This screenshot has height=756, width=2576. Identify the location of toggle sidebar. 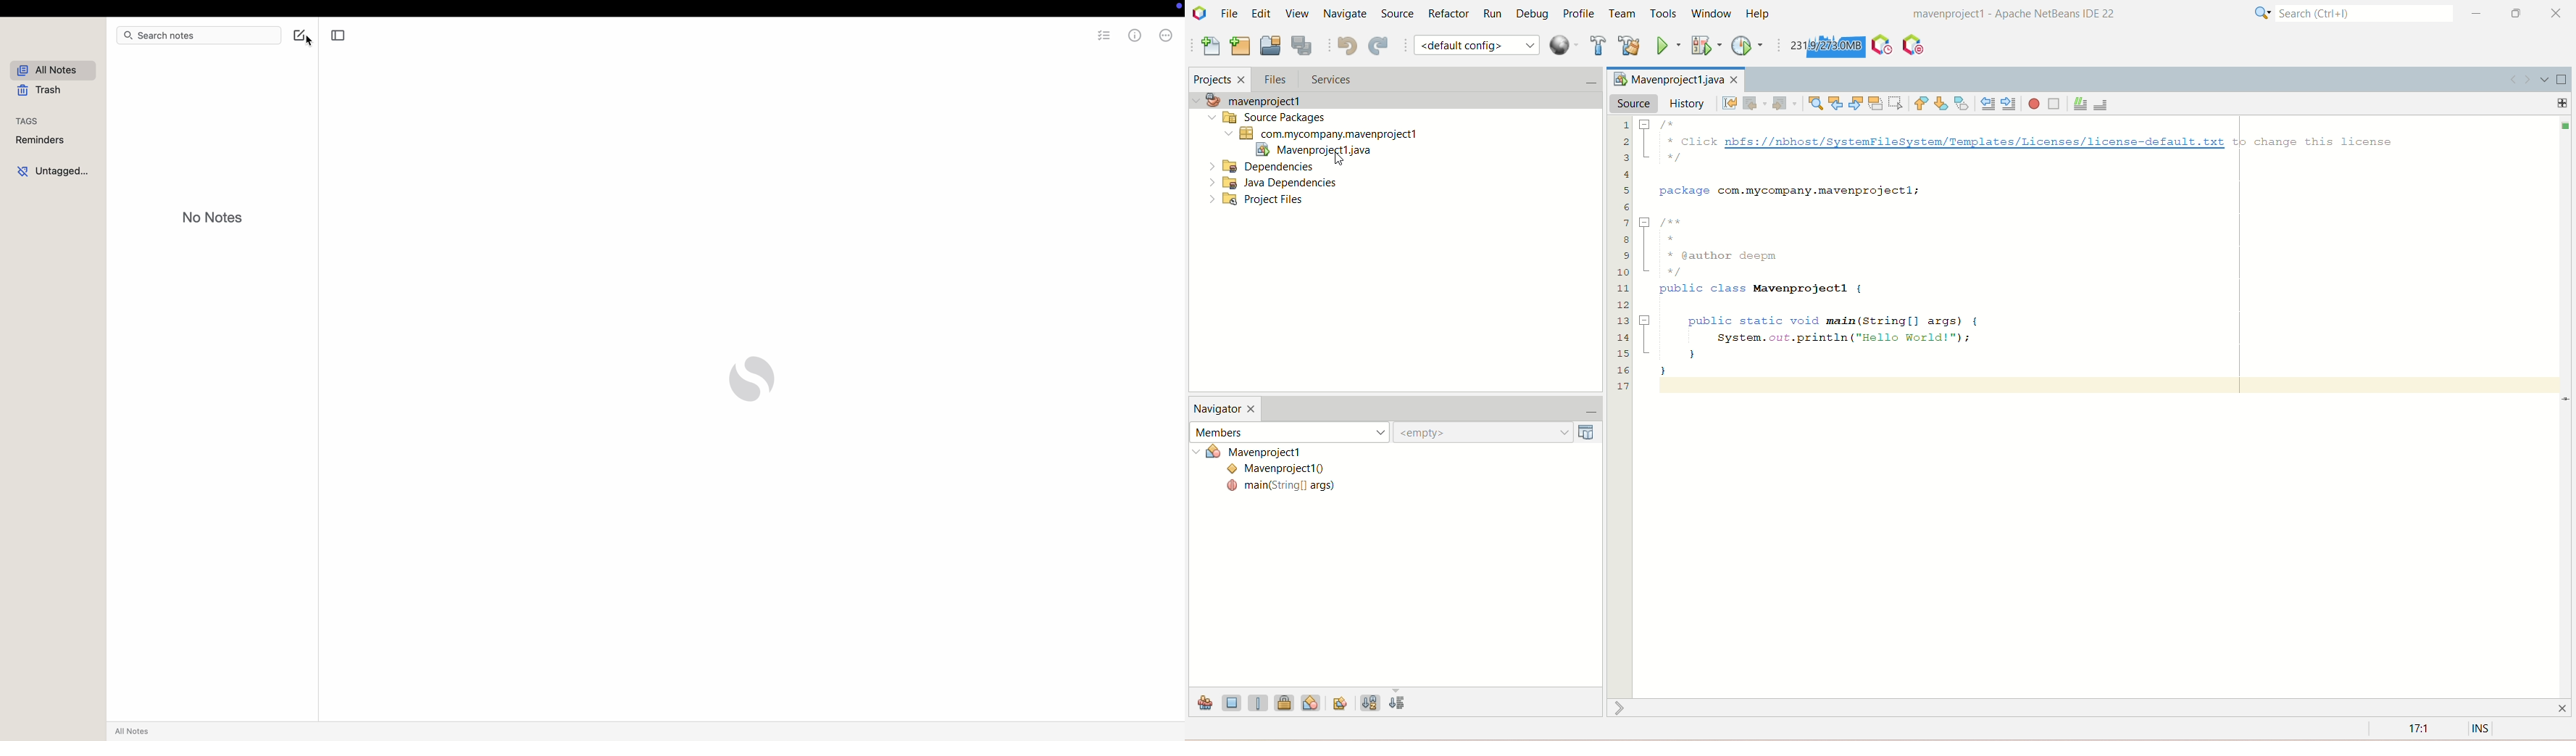
(337, 36).